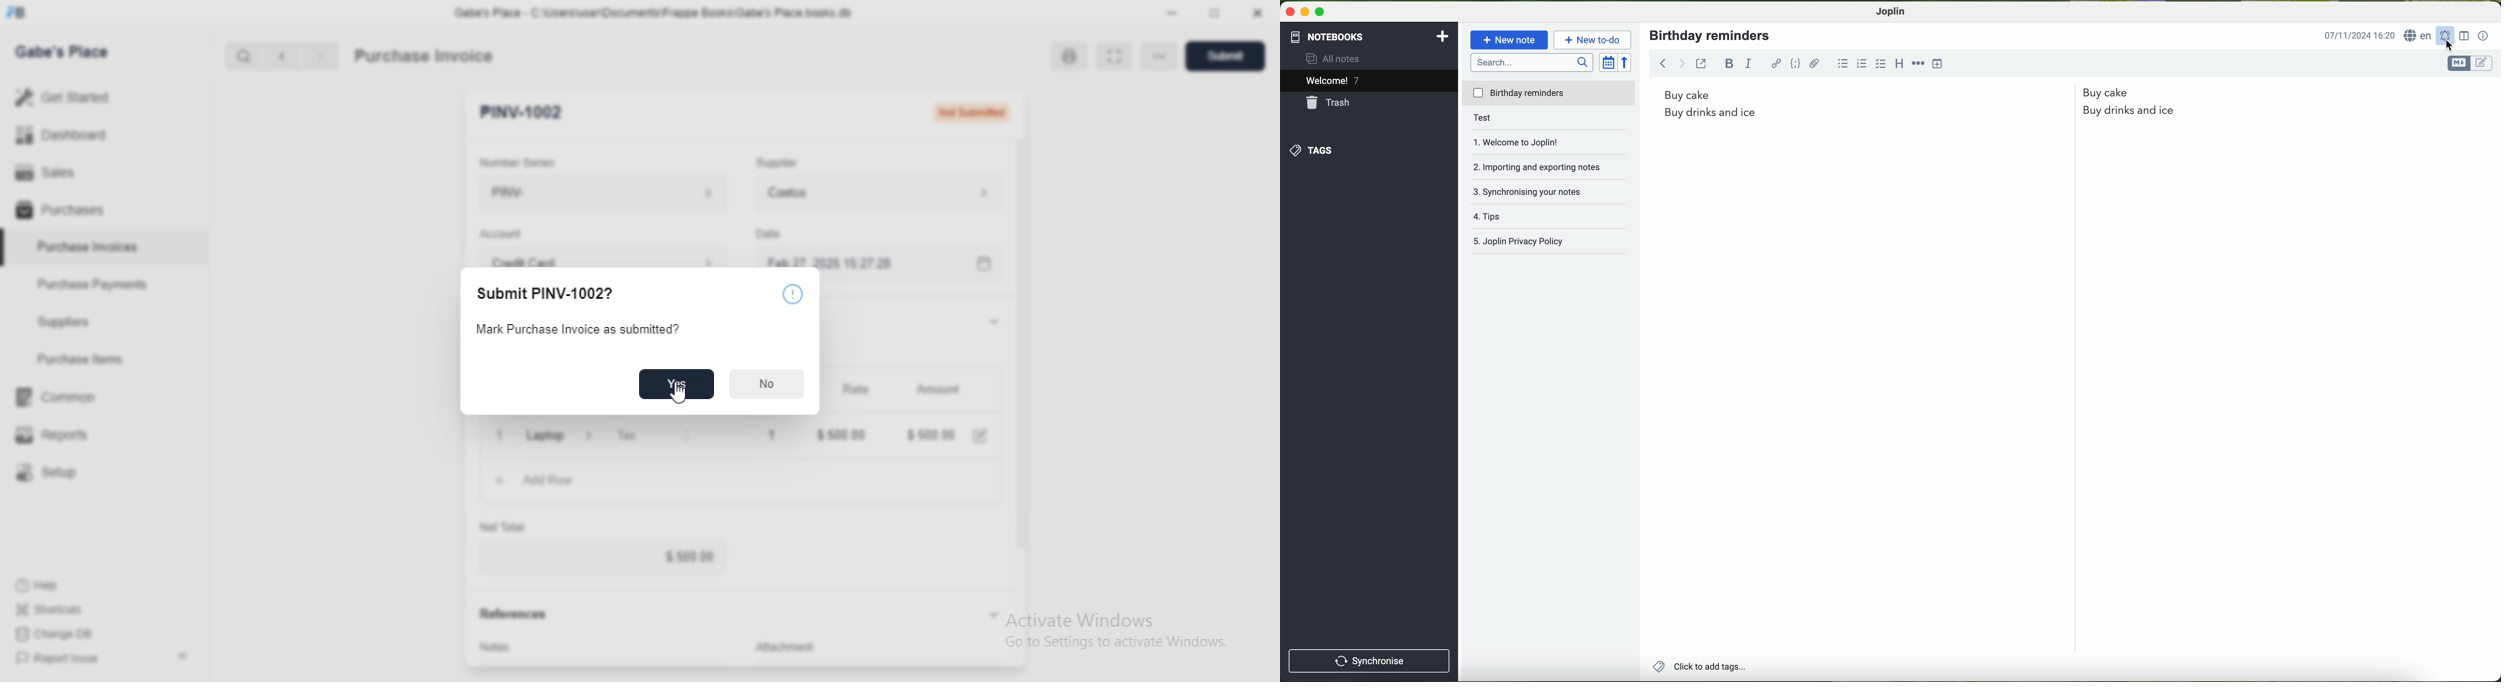  What do you see at coordinates (1159, 56) in the screenshot?
I see `More options` at bounding box center [1159, 56].